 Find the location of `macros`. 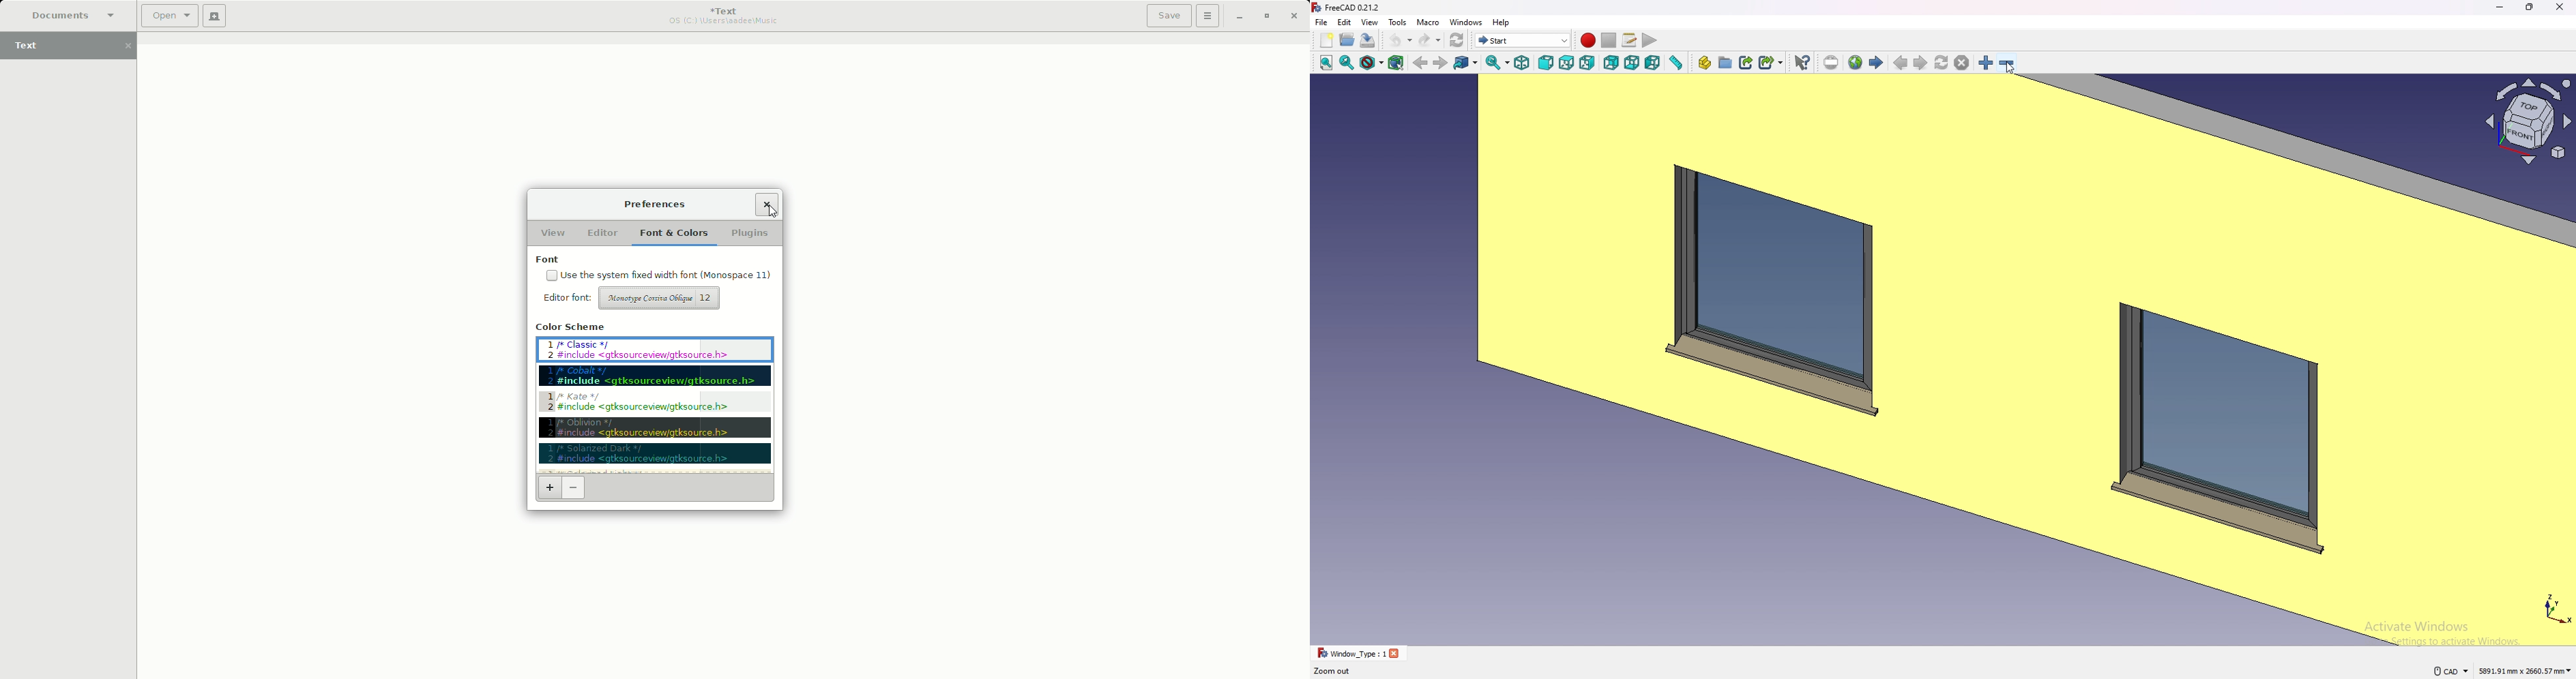

macros is located at coordinates (1630, 39).